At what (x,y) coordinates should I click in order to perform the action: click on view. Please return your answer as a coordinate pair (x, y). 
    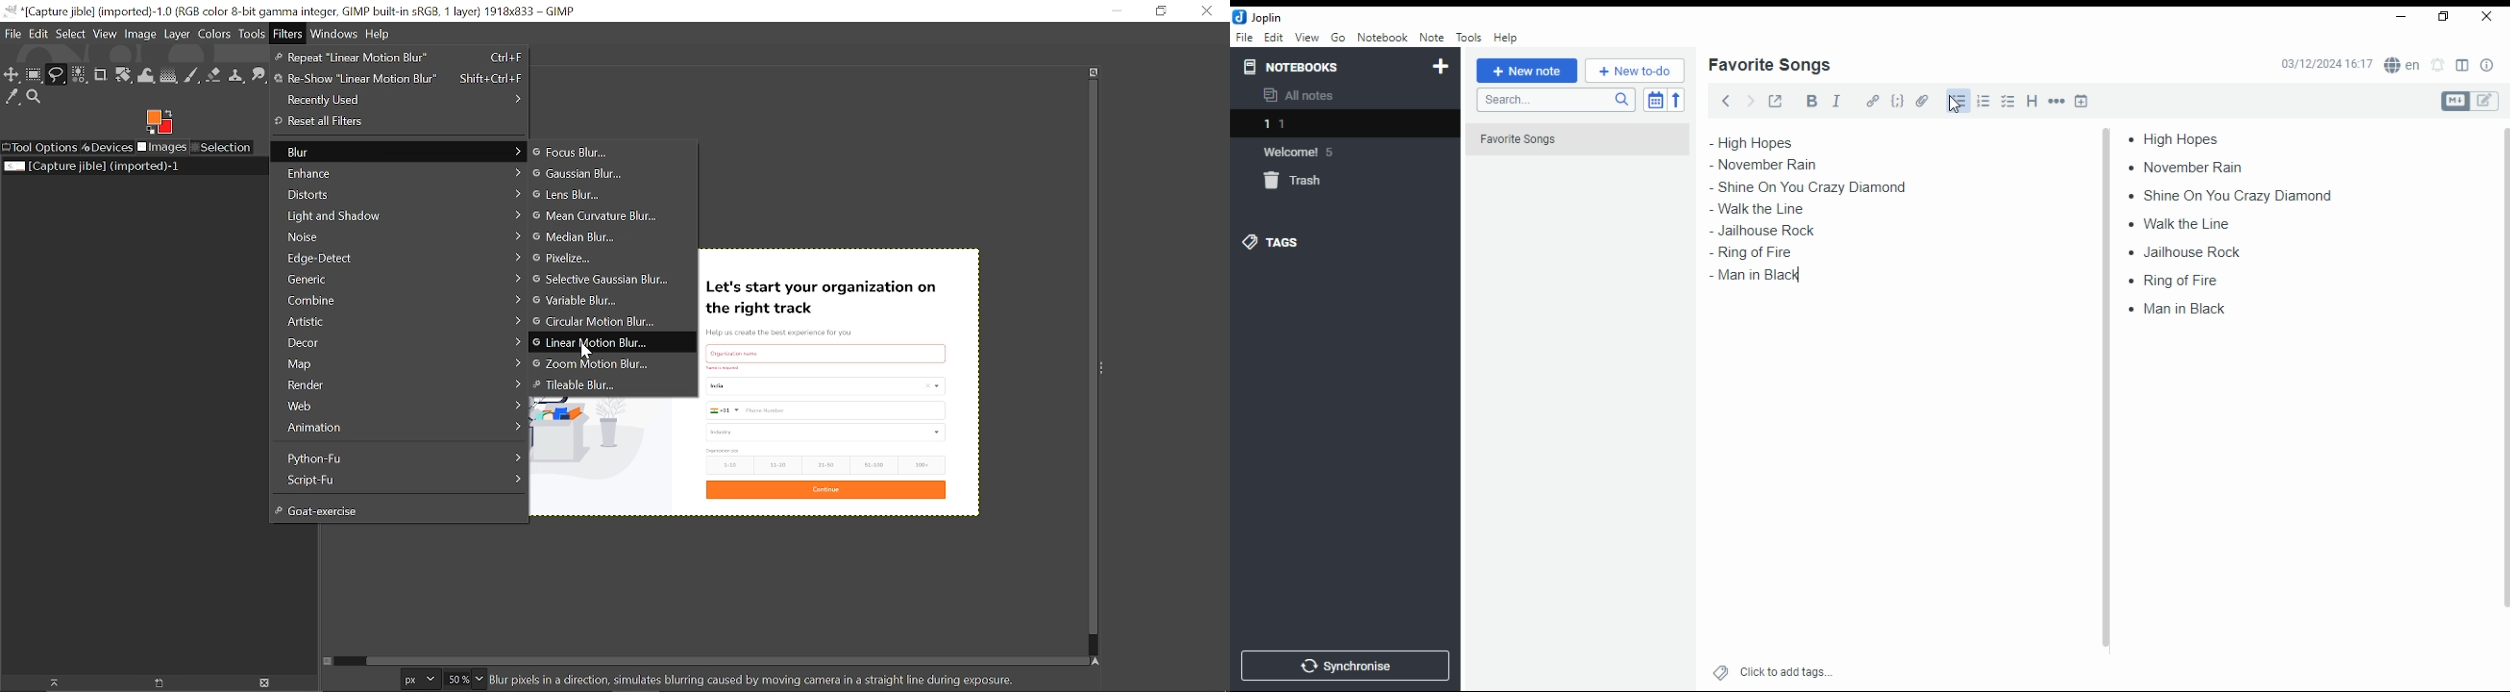
    Looking at the image, I should click on (1307, 38).